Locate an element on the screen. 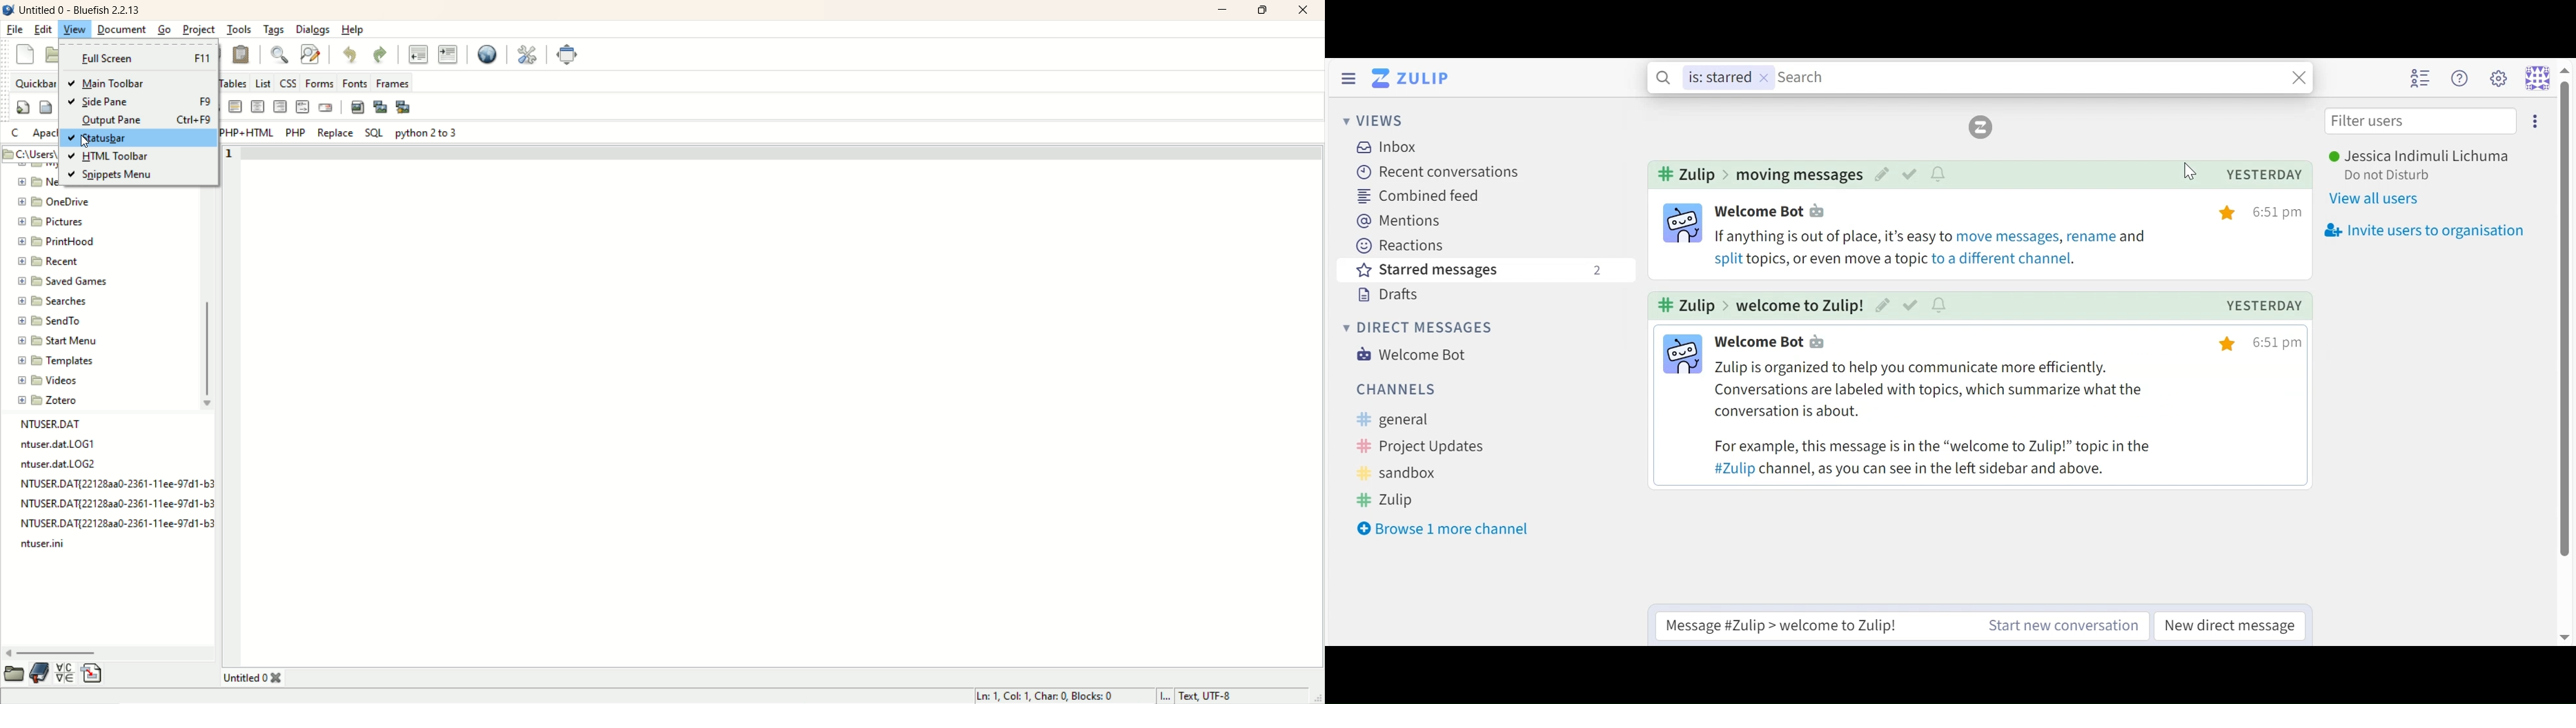 The height and width of the screenshot is (728, 2576). preview in browser is located at coordinates (488, 55).